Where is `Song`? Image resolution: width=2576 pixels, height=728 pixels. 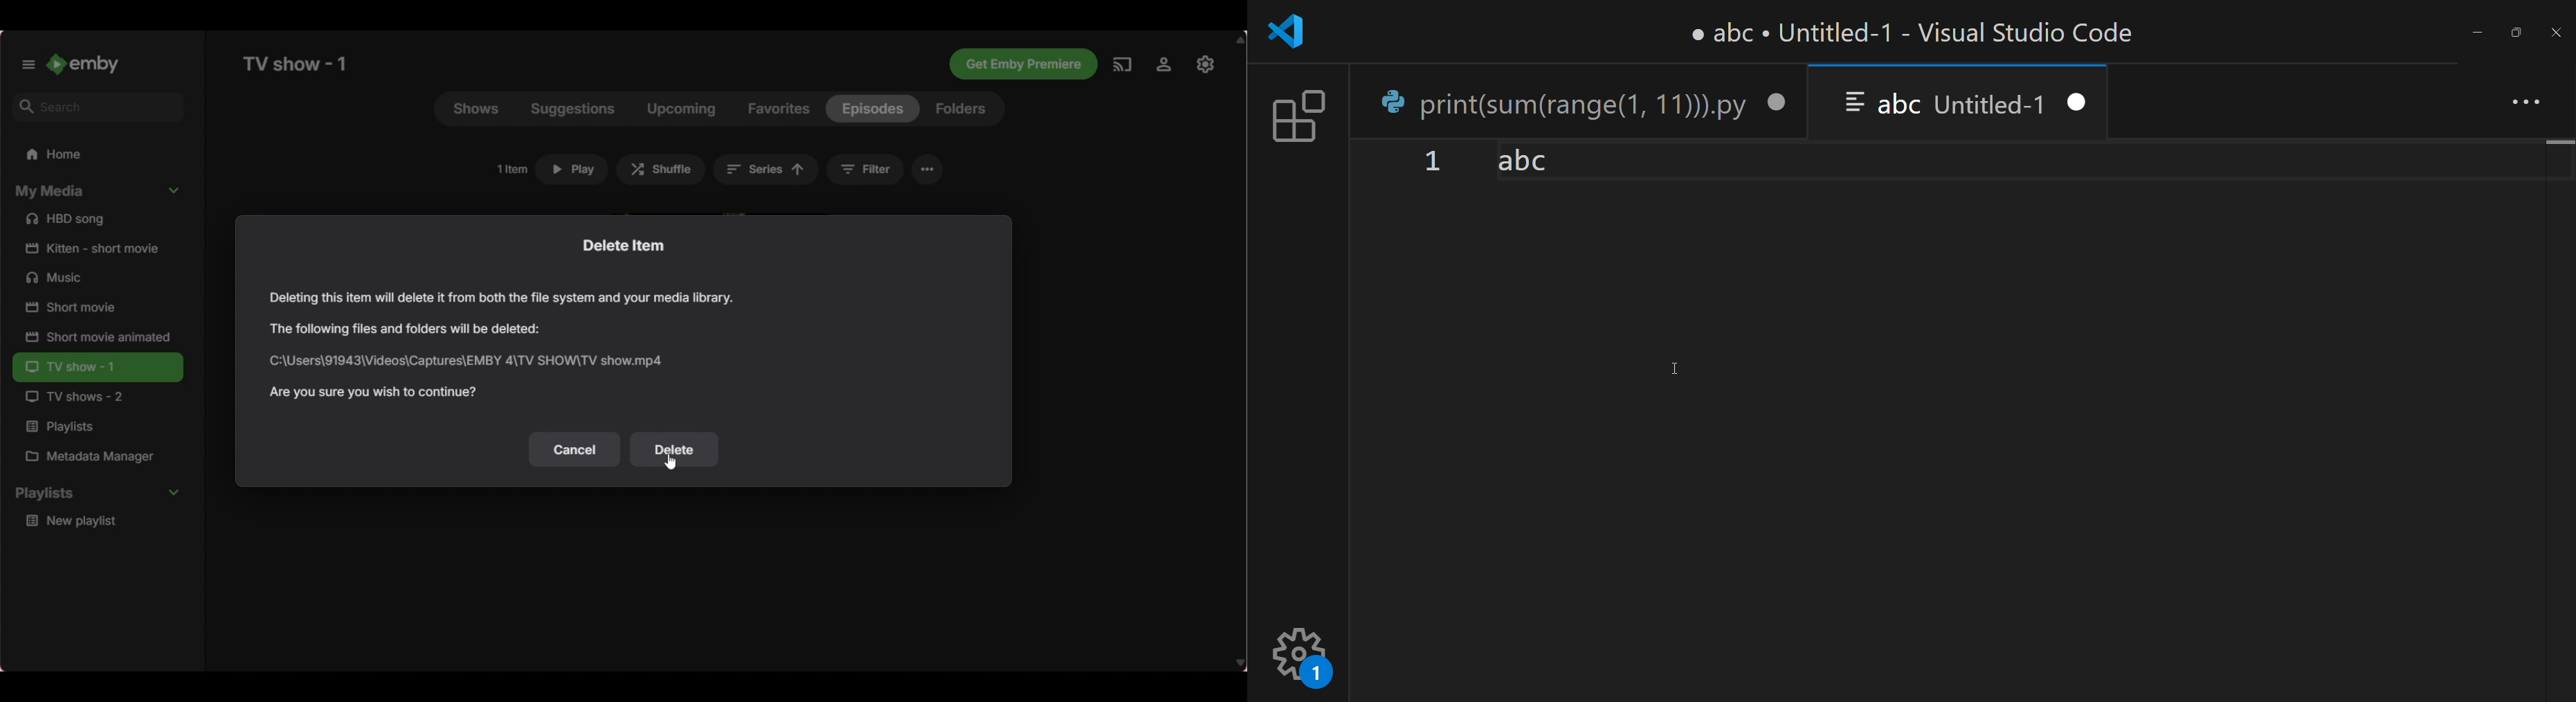
Song is located at coordinates (98, 219).